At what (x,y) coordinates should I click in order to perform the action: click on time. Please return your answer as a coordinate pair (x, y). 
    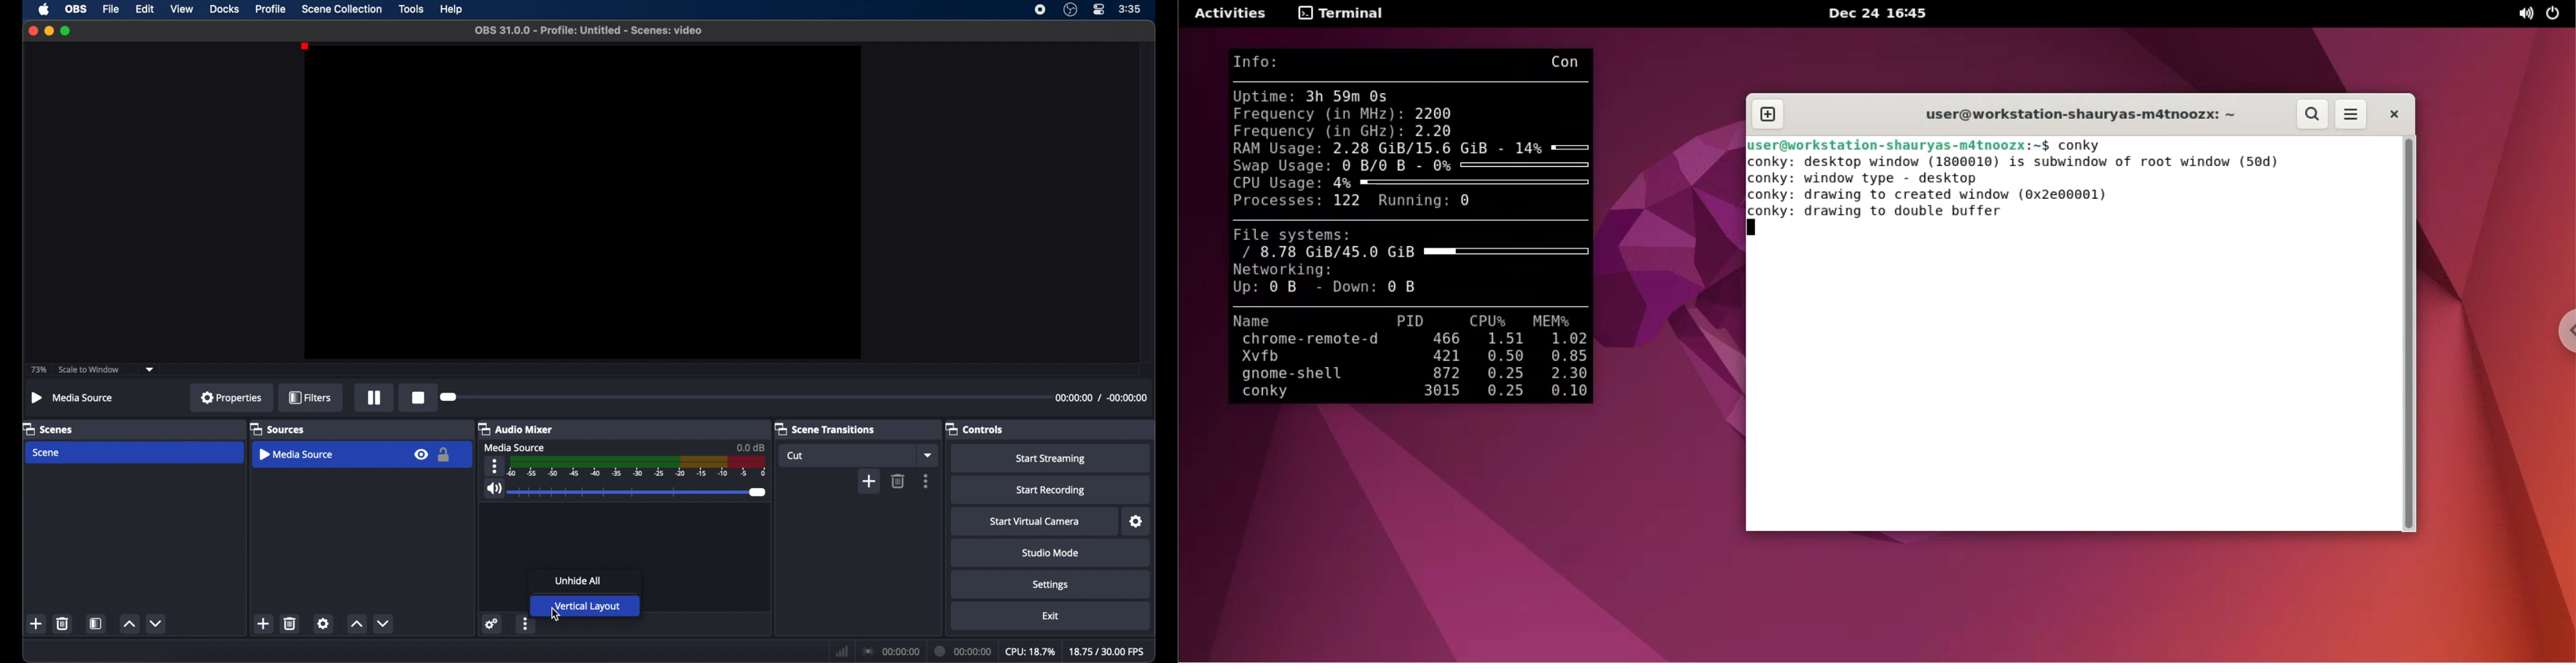
    Looking at the image, I should click on (1130, 9).